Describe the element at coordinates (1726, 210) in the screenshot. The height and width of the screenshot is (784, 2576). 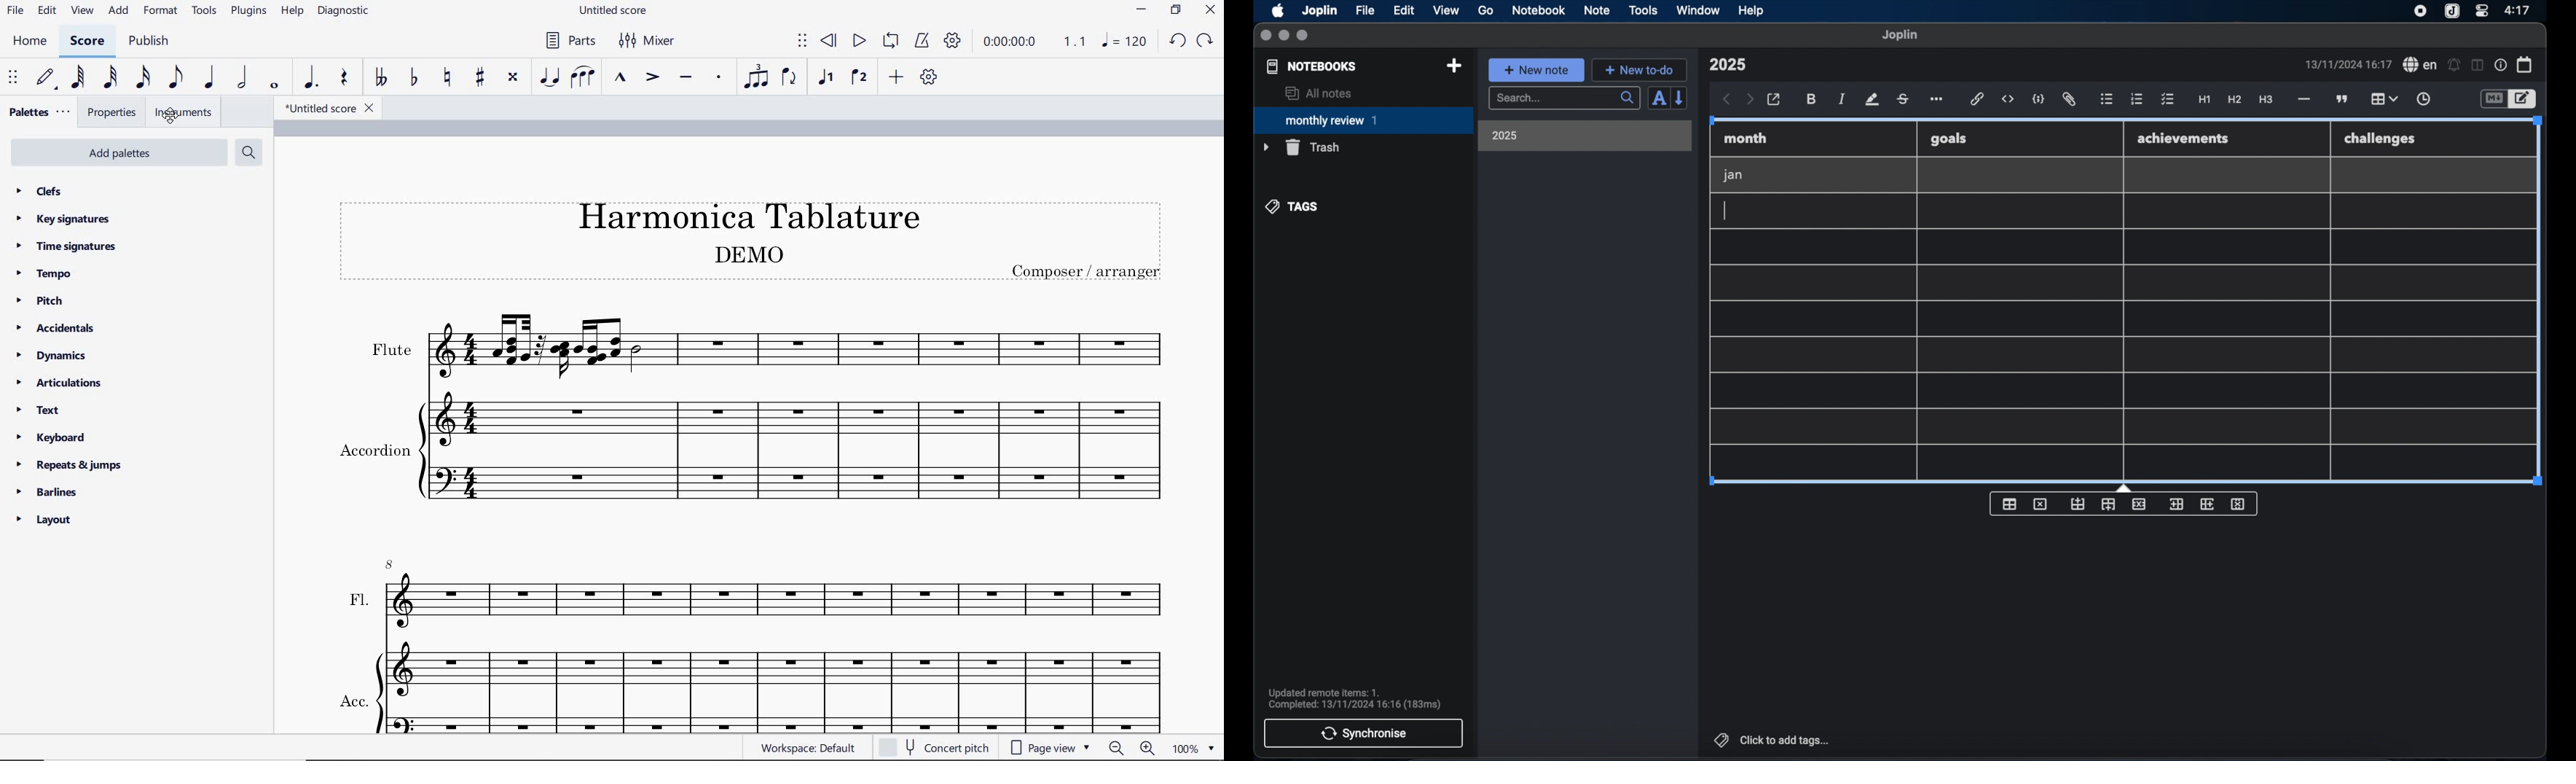
I see `text cursor` at that location.